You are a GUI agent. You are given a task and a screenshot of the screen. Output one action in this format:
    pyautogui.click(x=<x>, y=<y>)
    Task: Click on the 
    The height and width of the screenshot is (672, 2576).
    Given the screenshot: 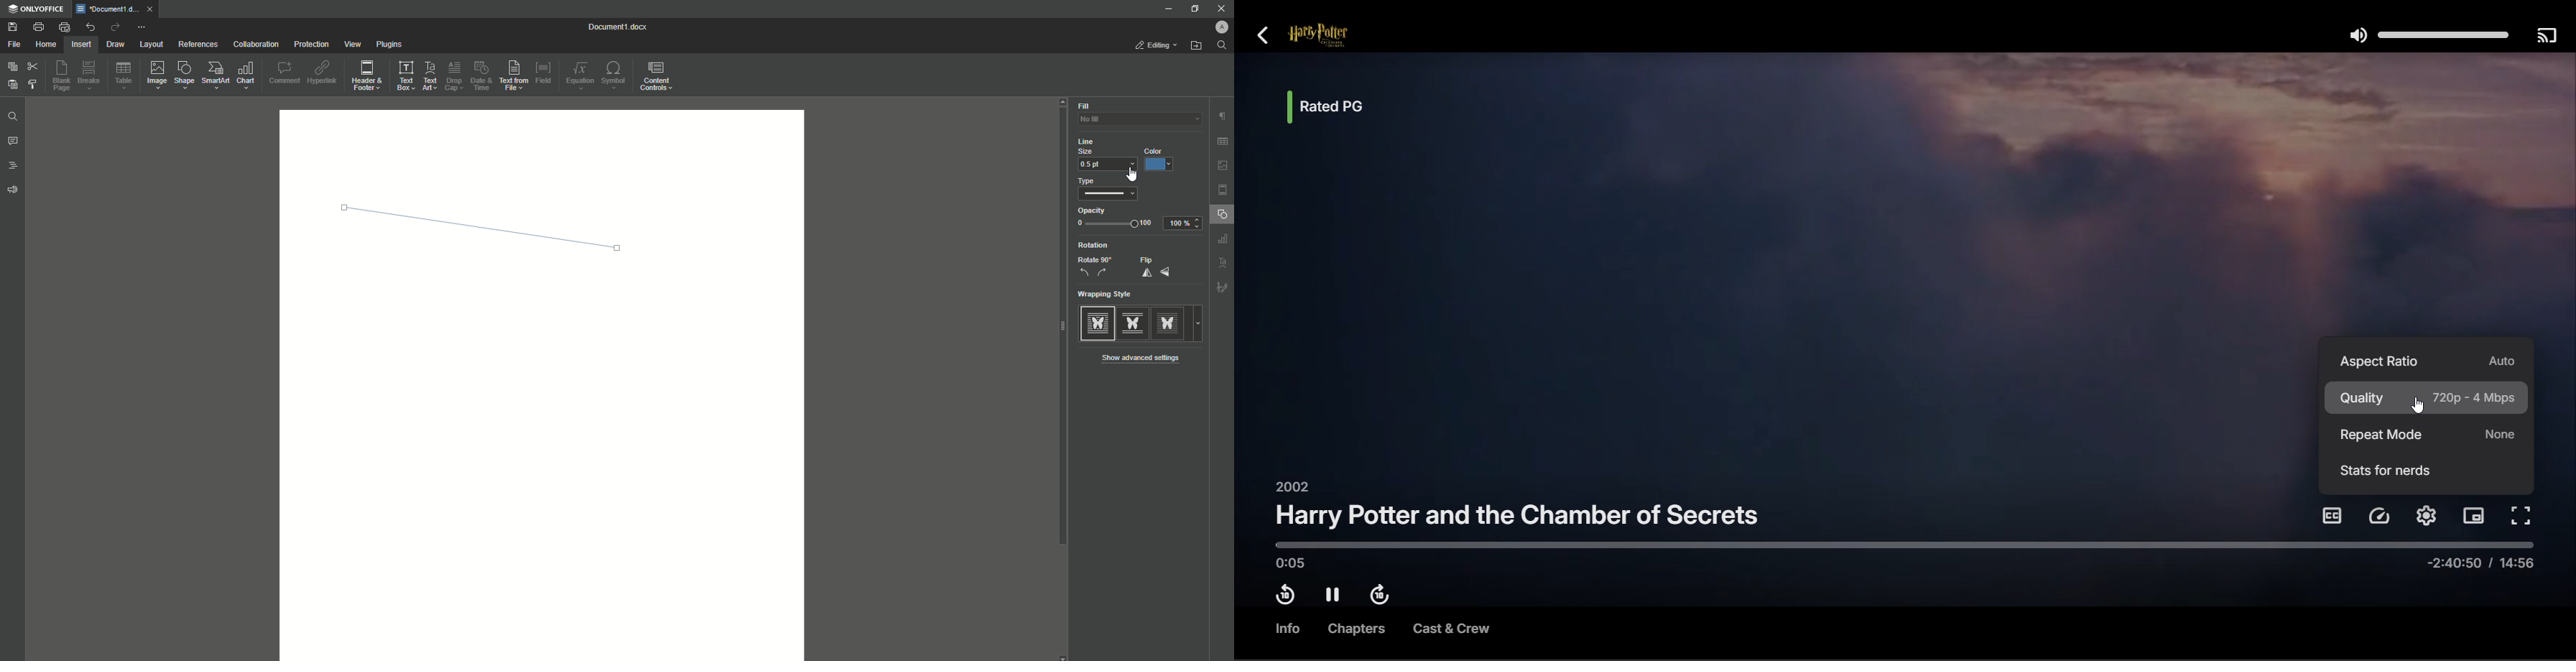 What is the action you would take?
    pyautogui.click(x=1219, y=263)
    